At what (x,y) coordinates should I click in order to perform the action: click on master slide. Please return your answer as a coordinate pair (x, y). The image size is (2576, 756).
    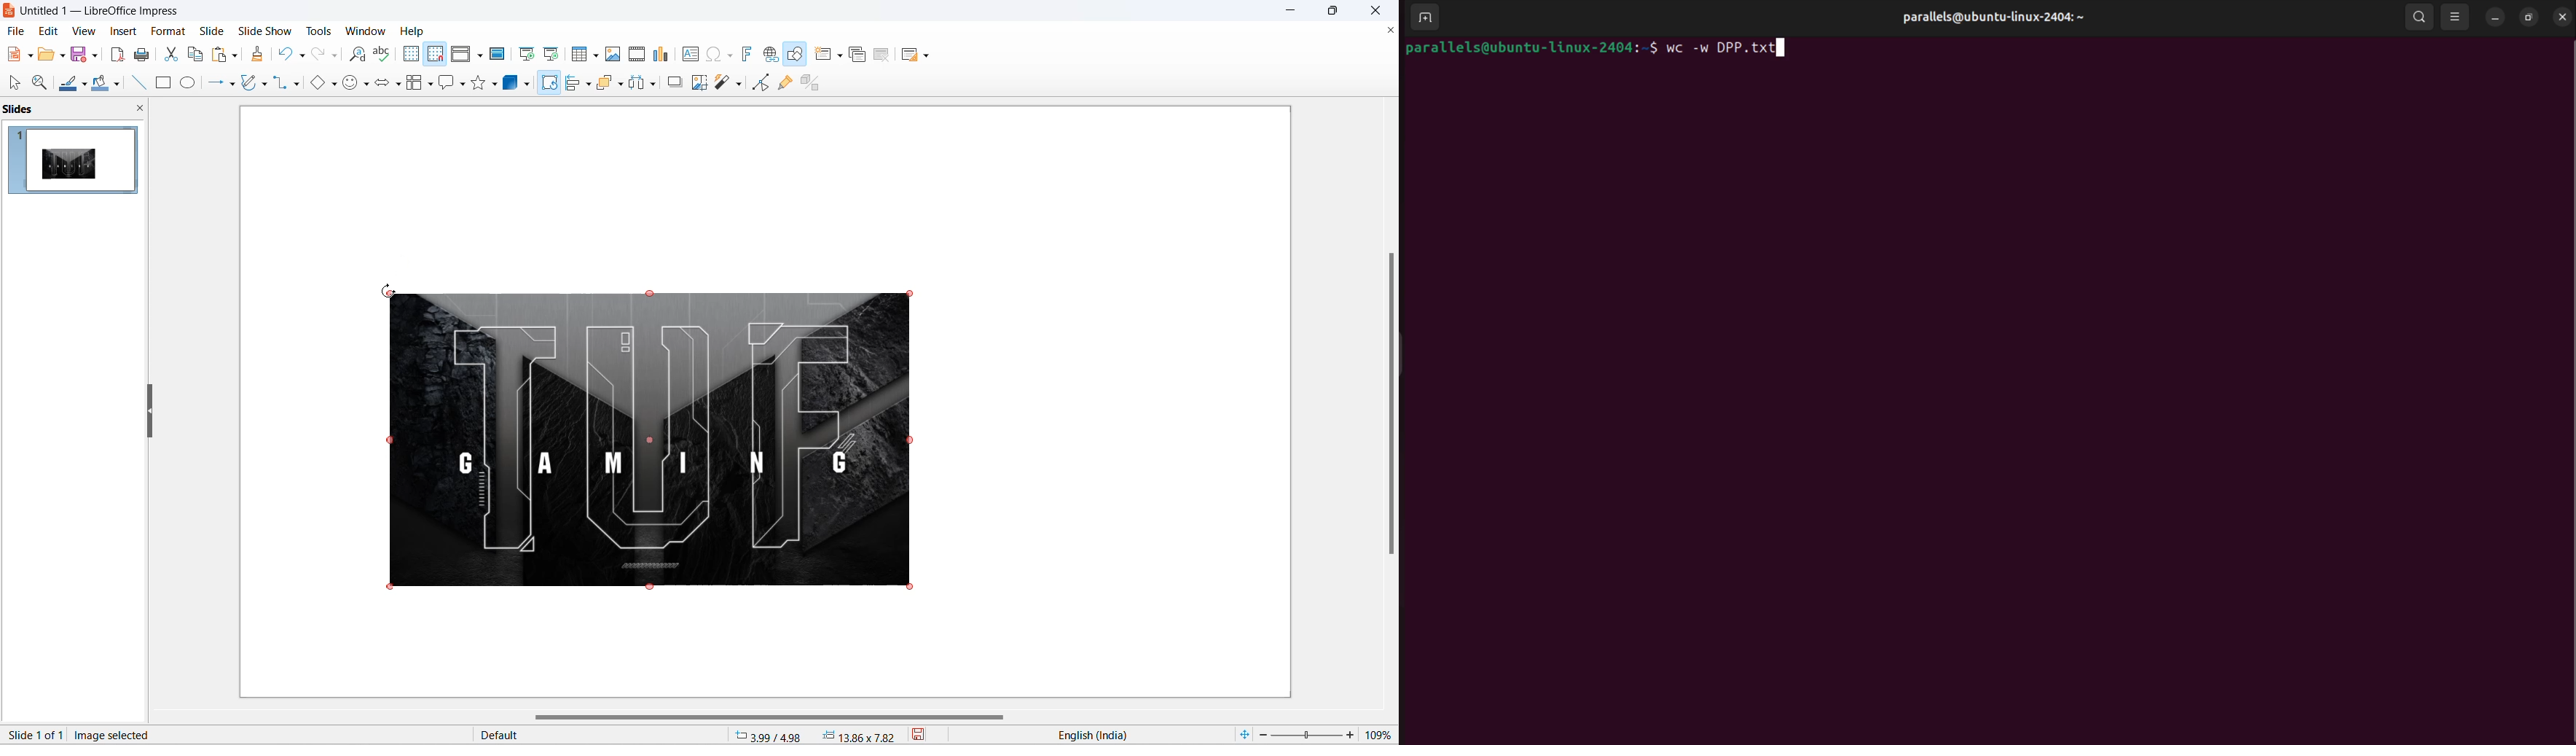
    Looking at the image, I should click on (499, 53).